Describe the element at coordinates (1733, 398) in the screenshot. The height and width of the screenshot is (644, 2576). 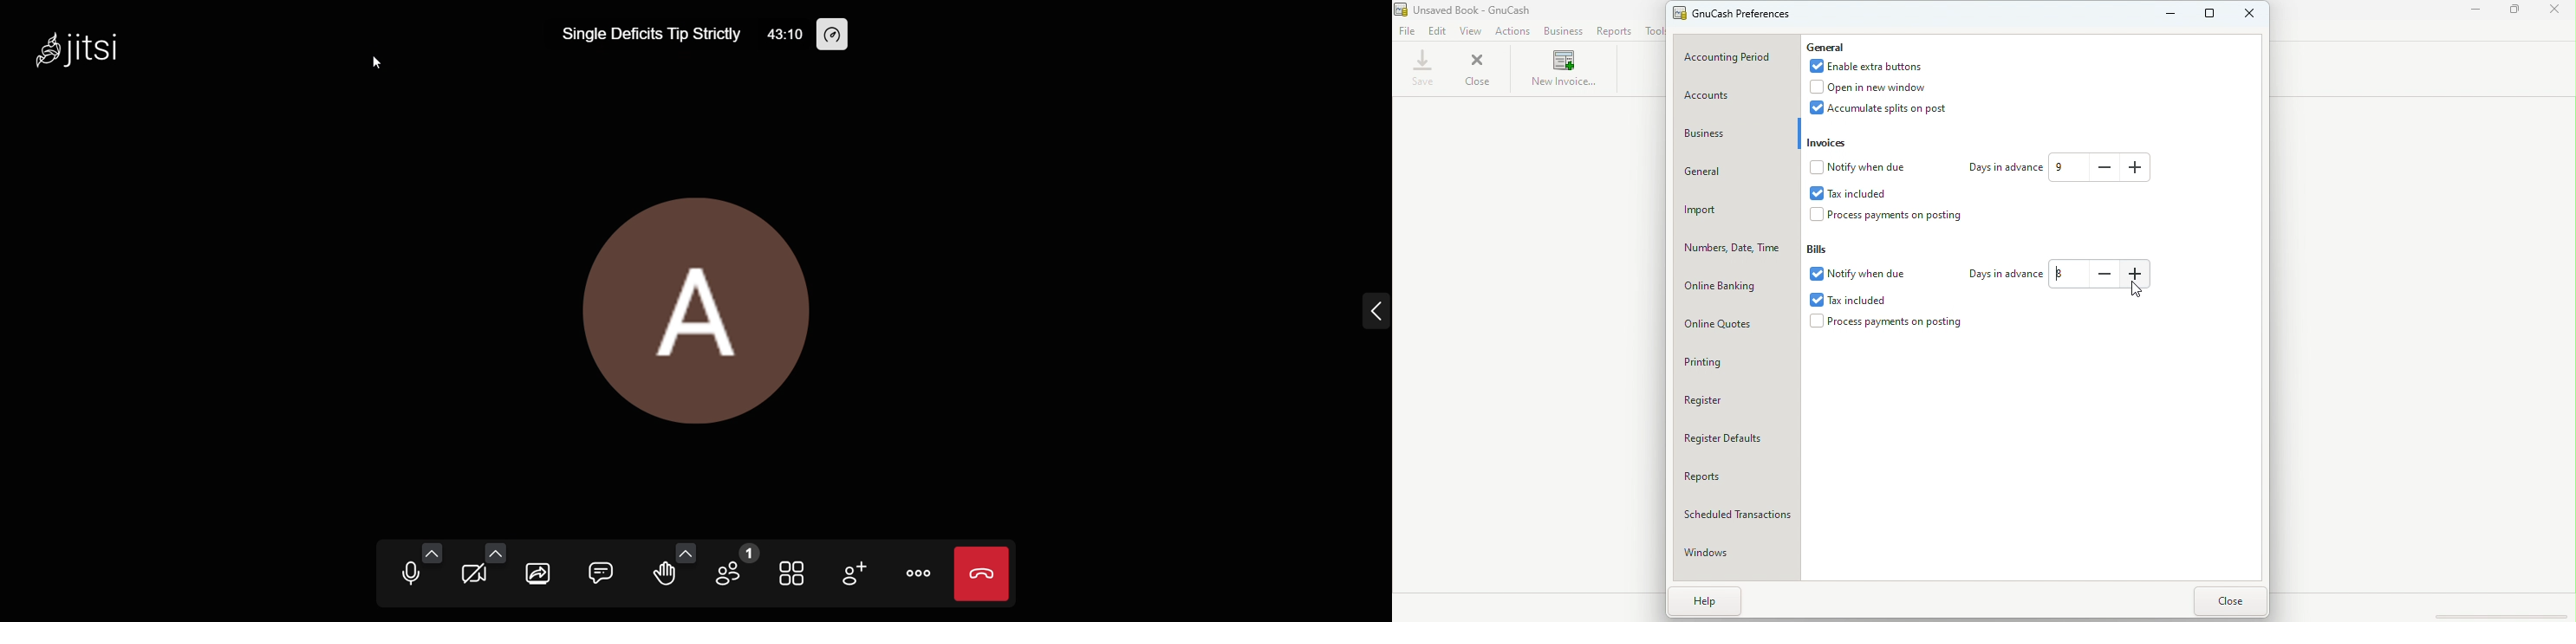
I see `Register` at that location.